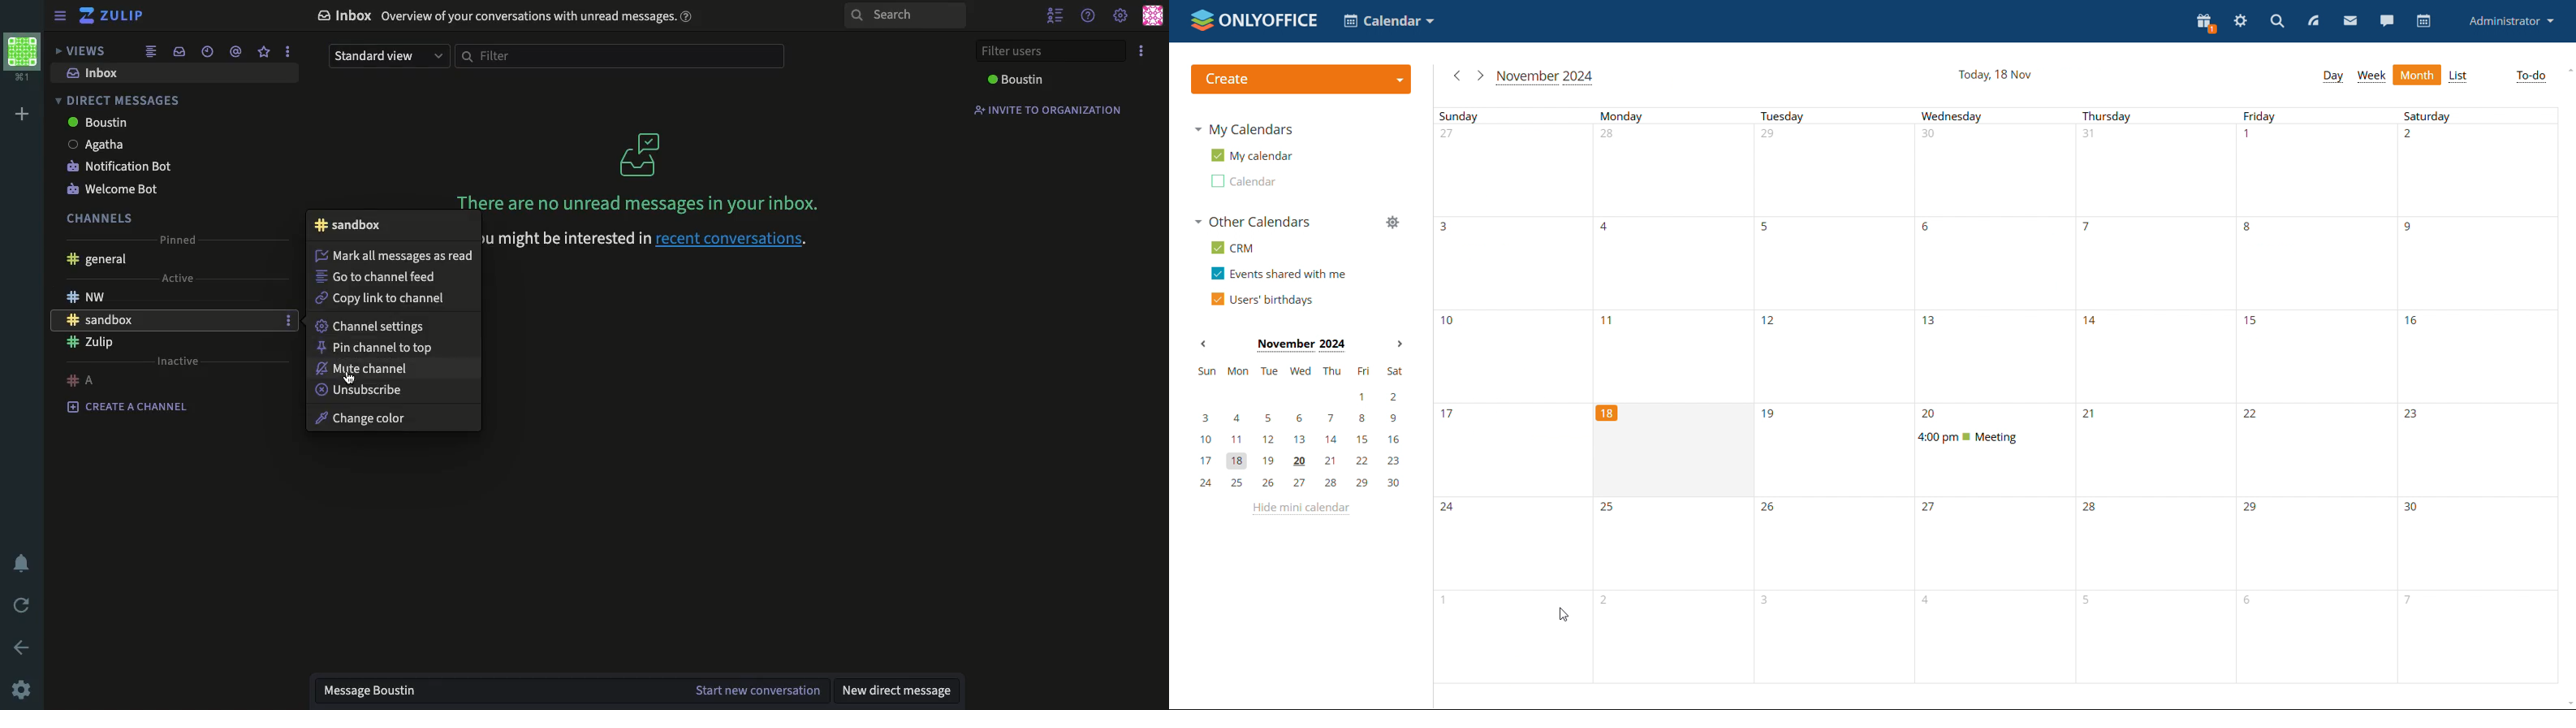 The image size is (2576, 728). Describe the element at coordinates (288, 321) in the screenshot. I see `options` at that location.